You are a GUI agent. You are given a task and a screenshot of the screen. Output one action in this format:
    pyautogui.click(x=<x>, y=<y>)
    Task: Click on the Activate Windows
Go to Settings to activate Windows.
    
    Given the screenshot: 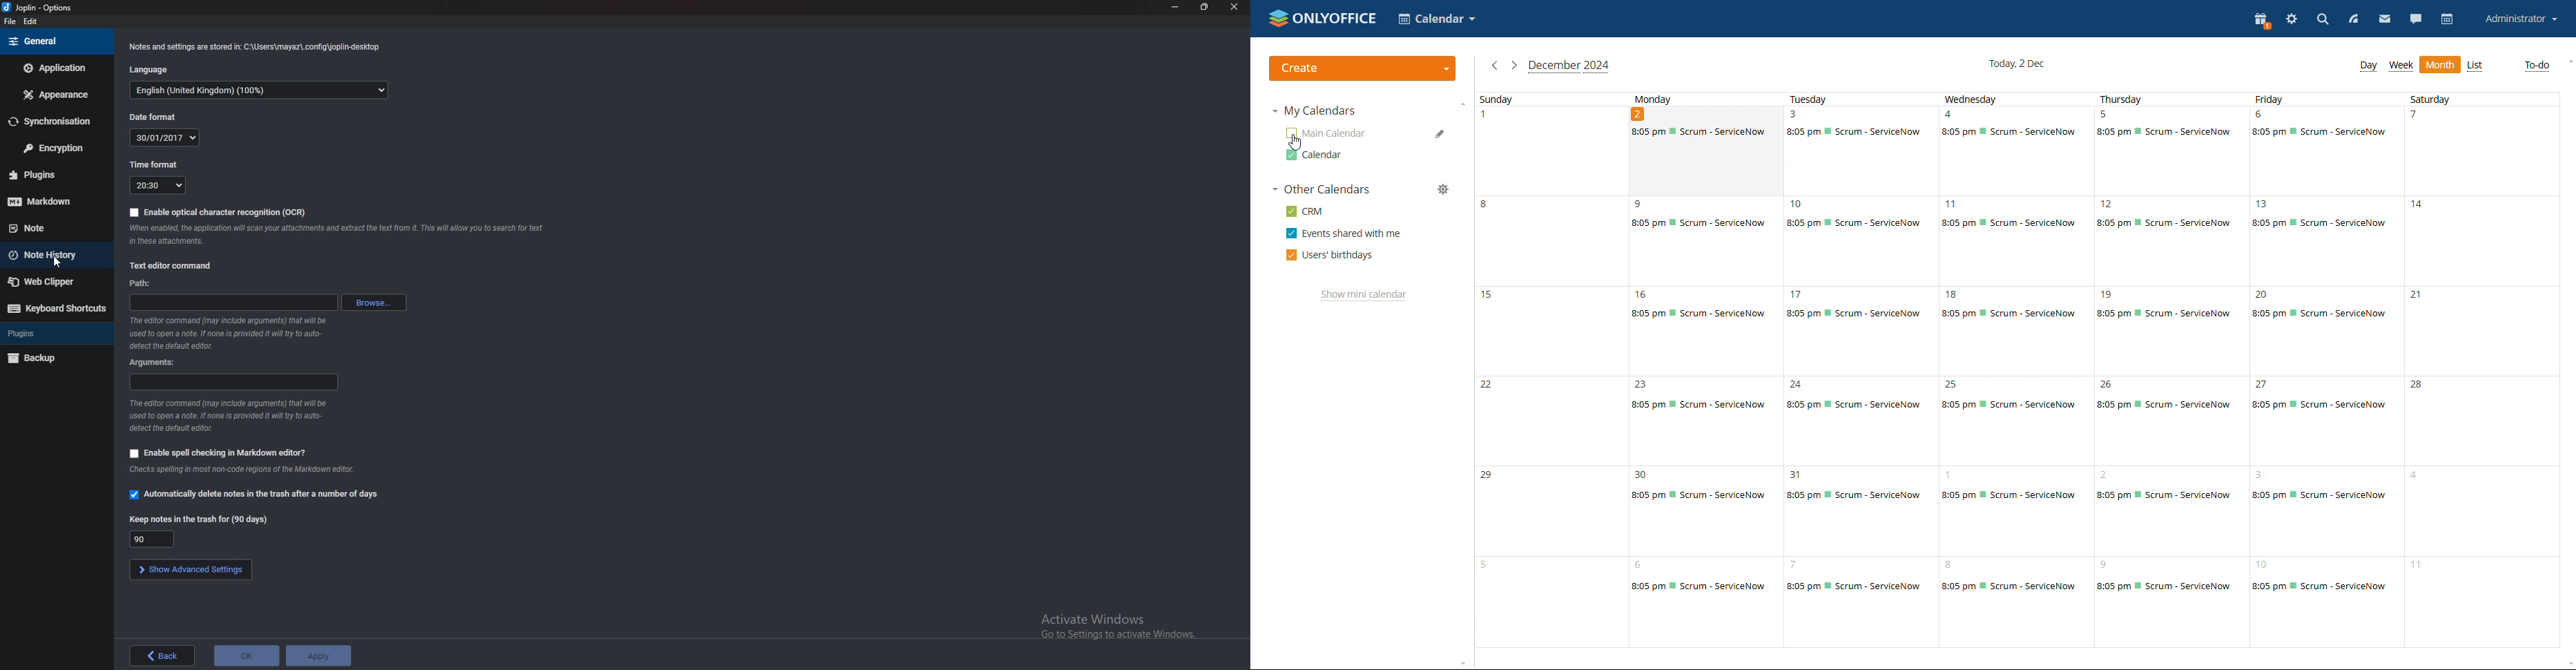 What is the action you would take?
    pyautogui.click(x=1115, y=626)
    